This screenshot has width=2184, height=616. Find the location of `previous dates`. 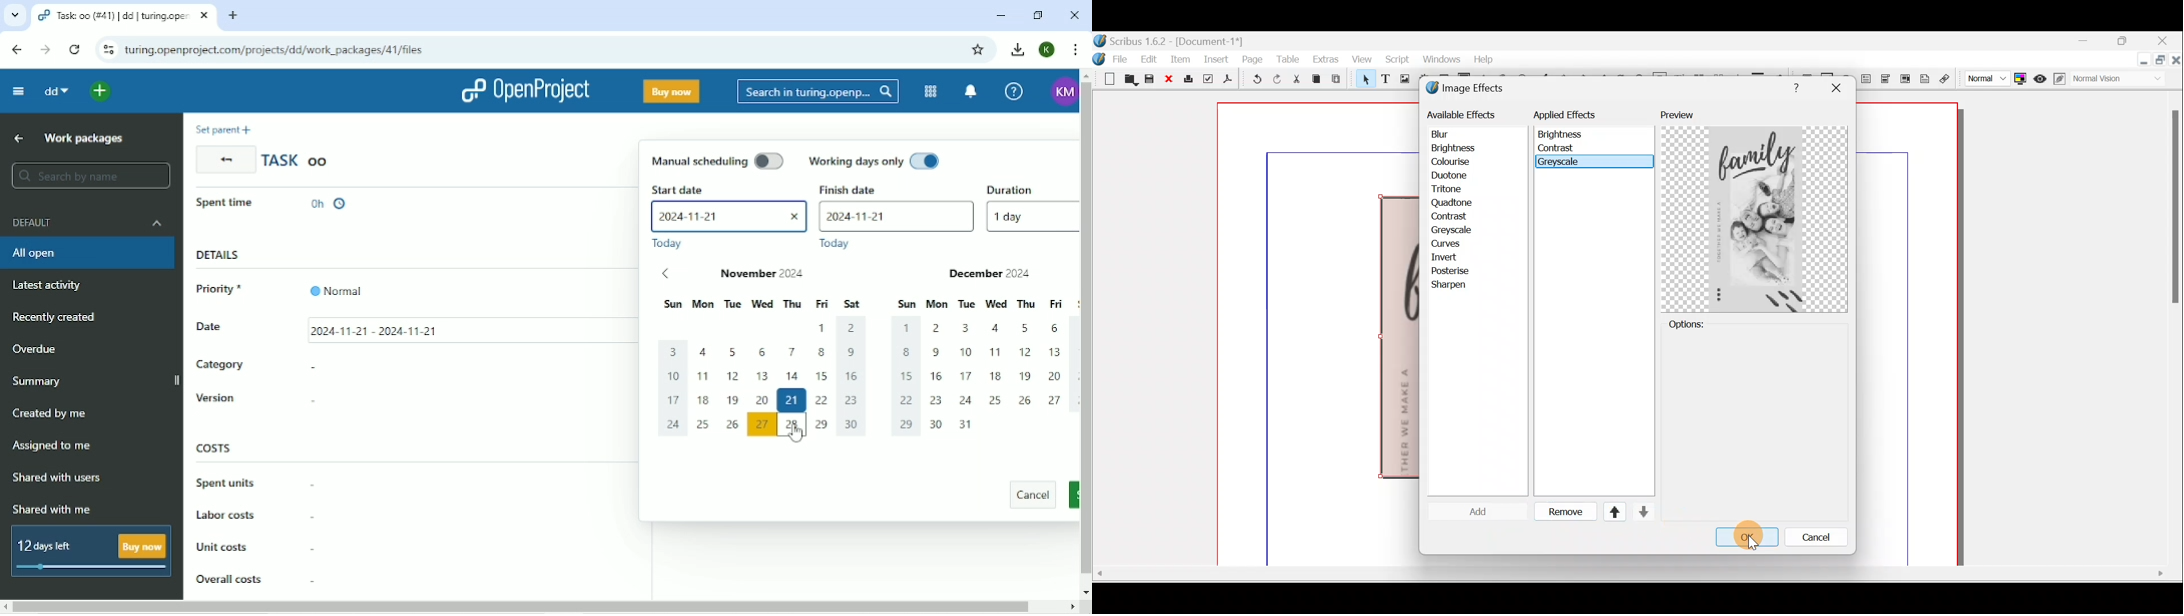

previous dates is located at coordinates (659, 275).